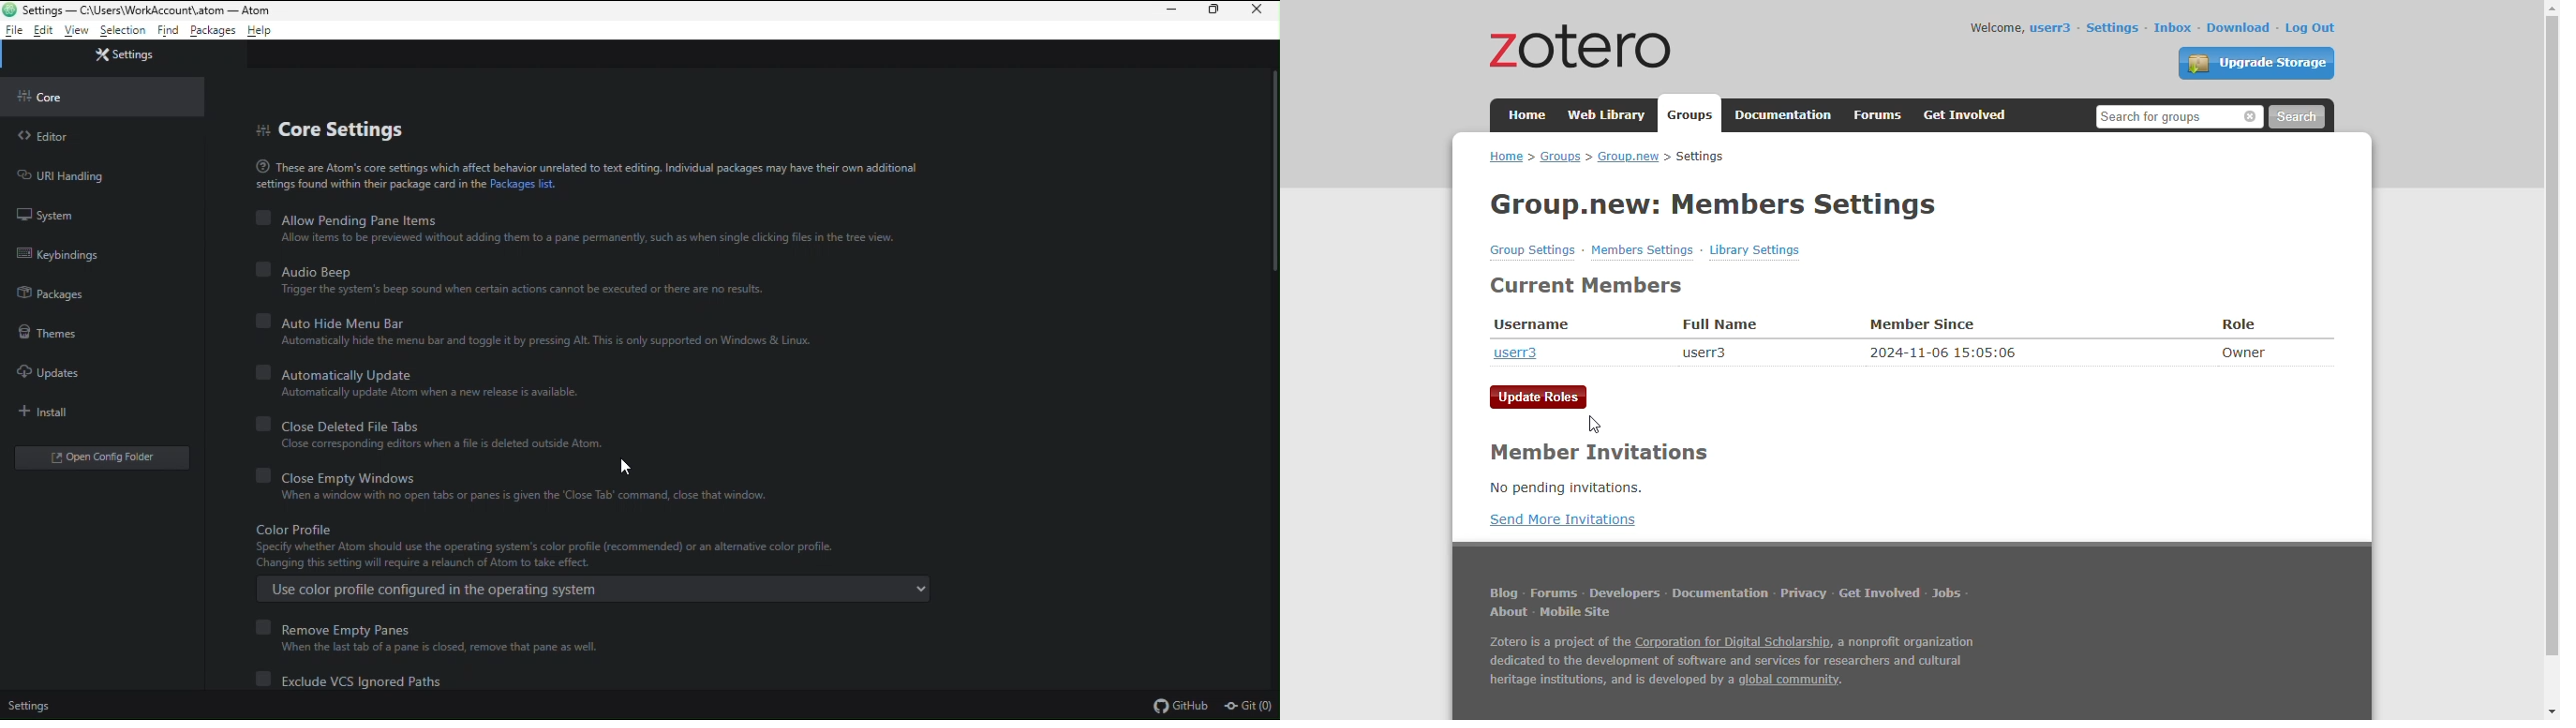 The image size is (2576, 728). What do you see at coordinates (52, 293) in the screenshot?
I see `Packages` at bounding box center [52, 293].